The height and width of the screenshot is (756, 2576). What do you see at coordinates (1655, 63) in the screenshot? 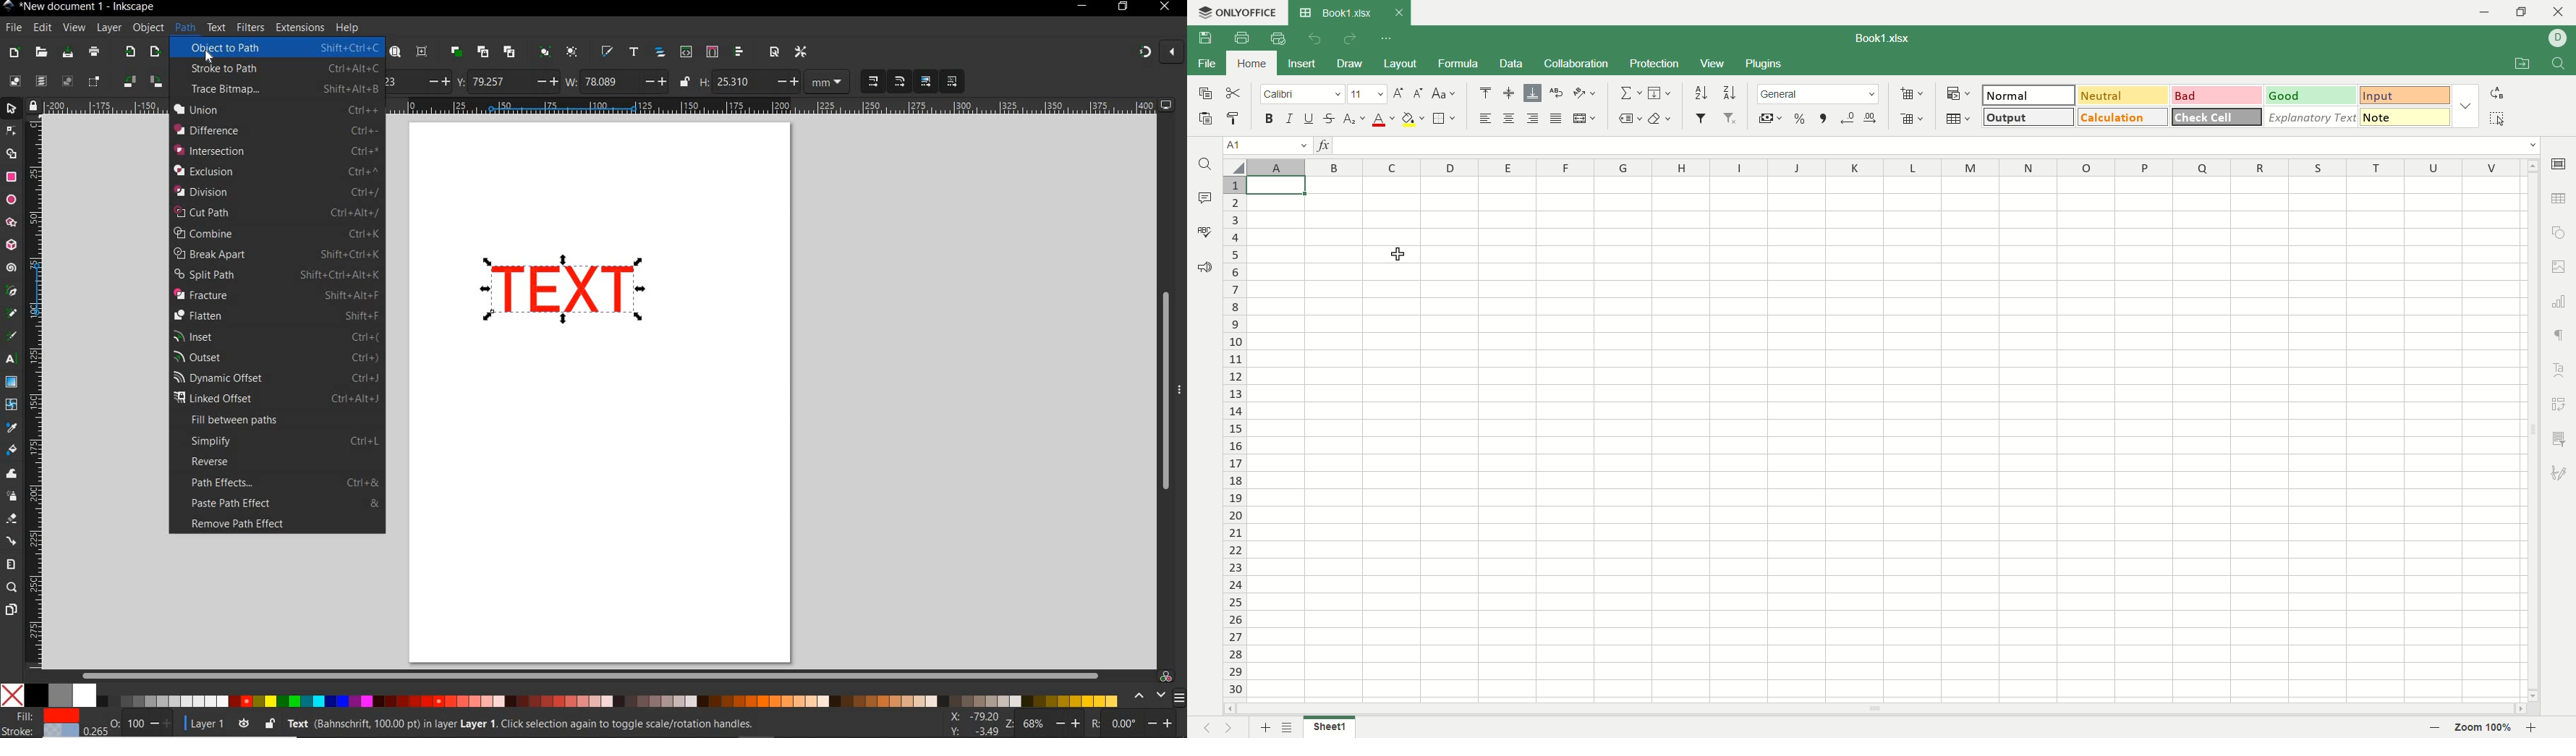
I see `protection` at bounding box center [1655, 63].